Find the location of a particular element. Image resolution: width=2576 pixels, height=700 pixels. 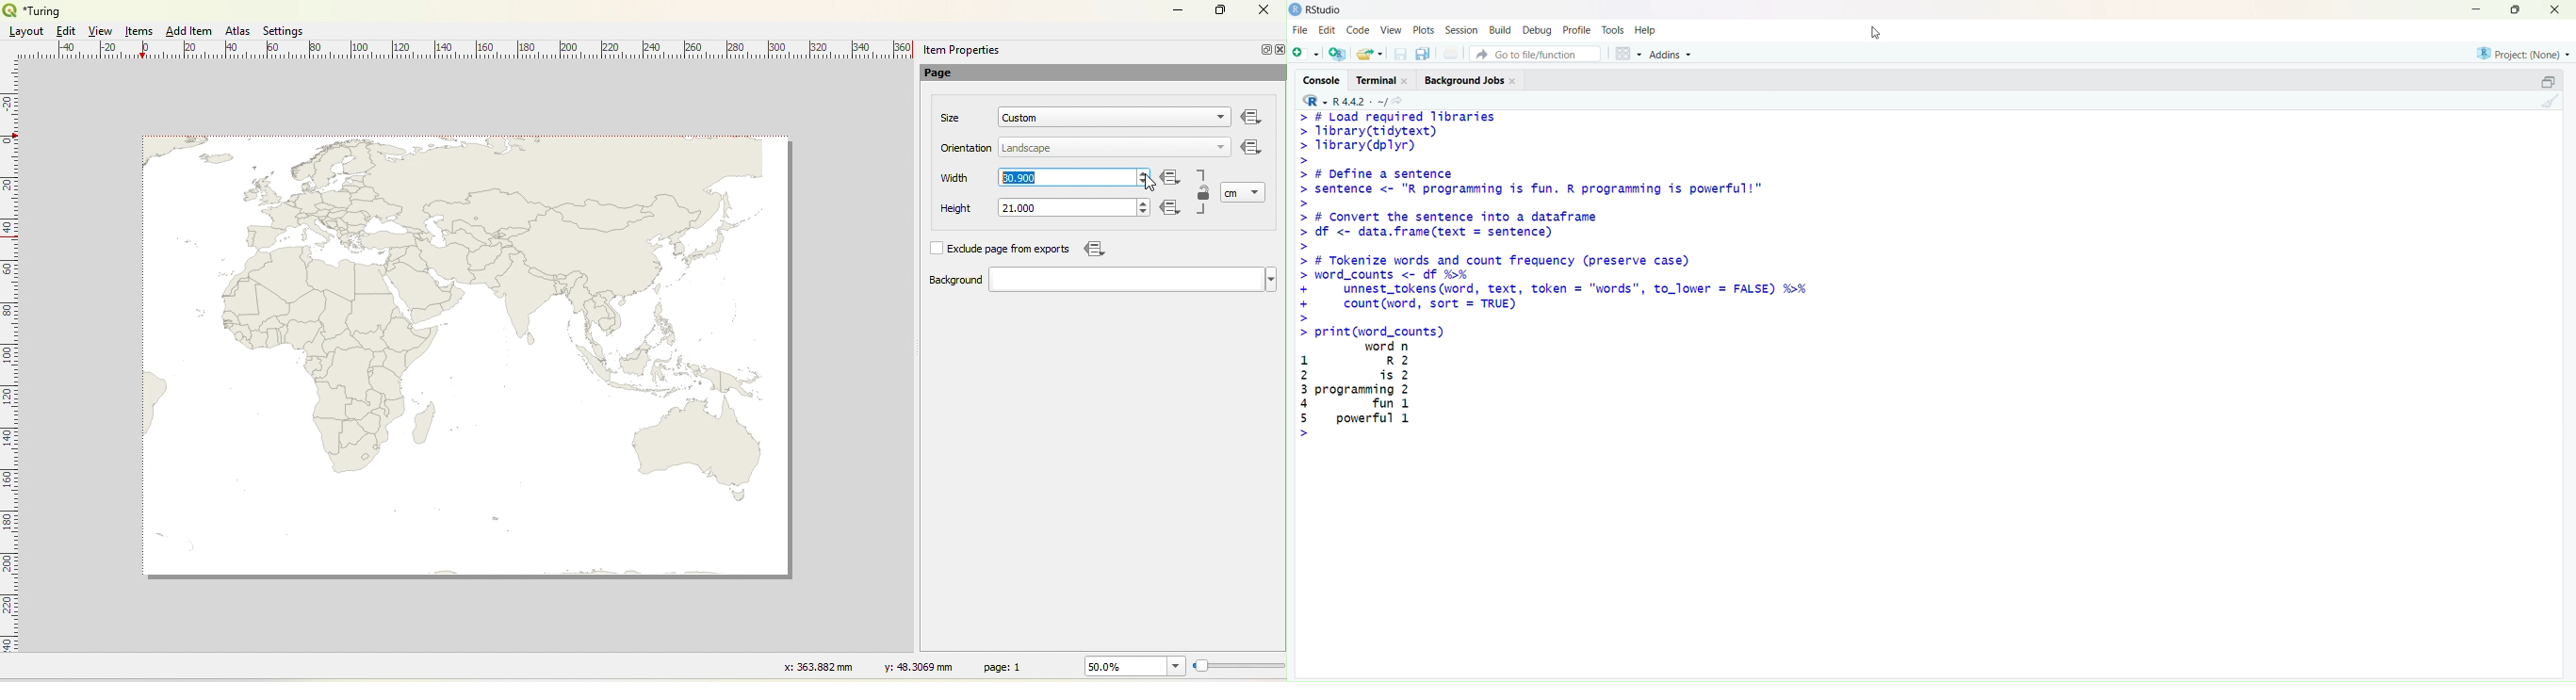

profile is located at coordinates (1576, 31).